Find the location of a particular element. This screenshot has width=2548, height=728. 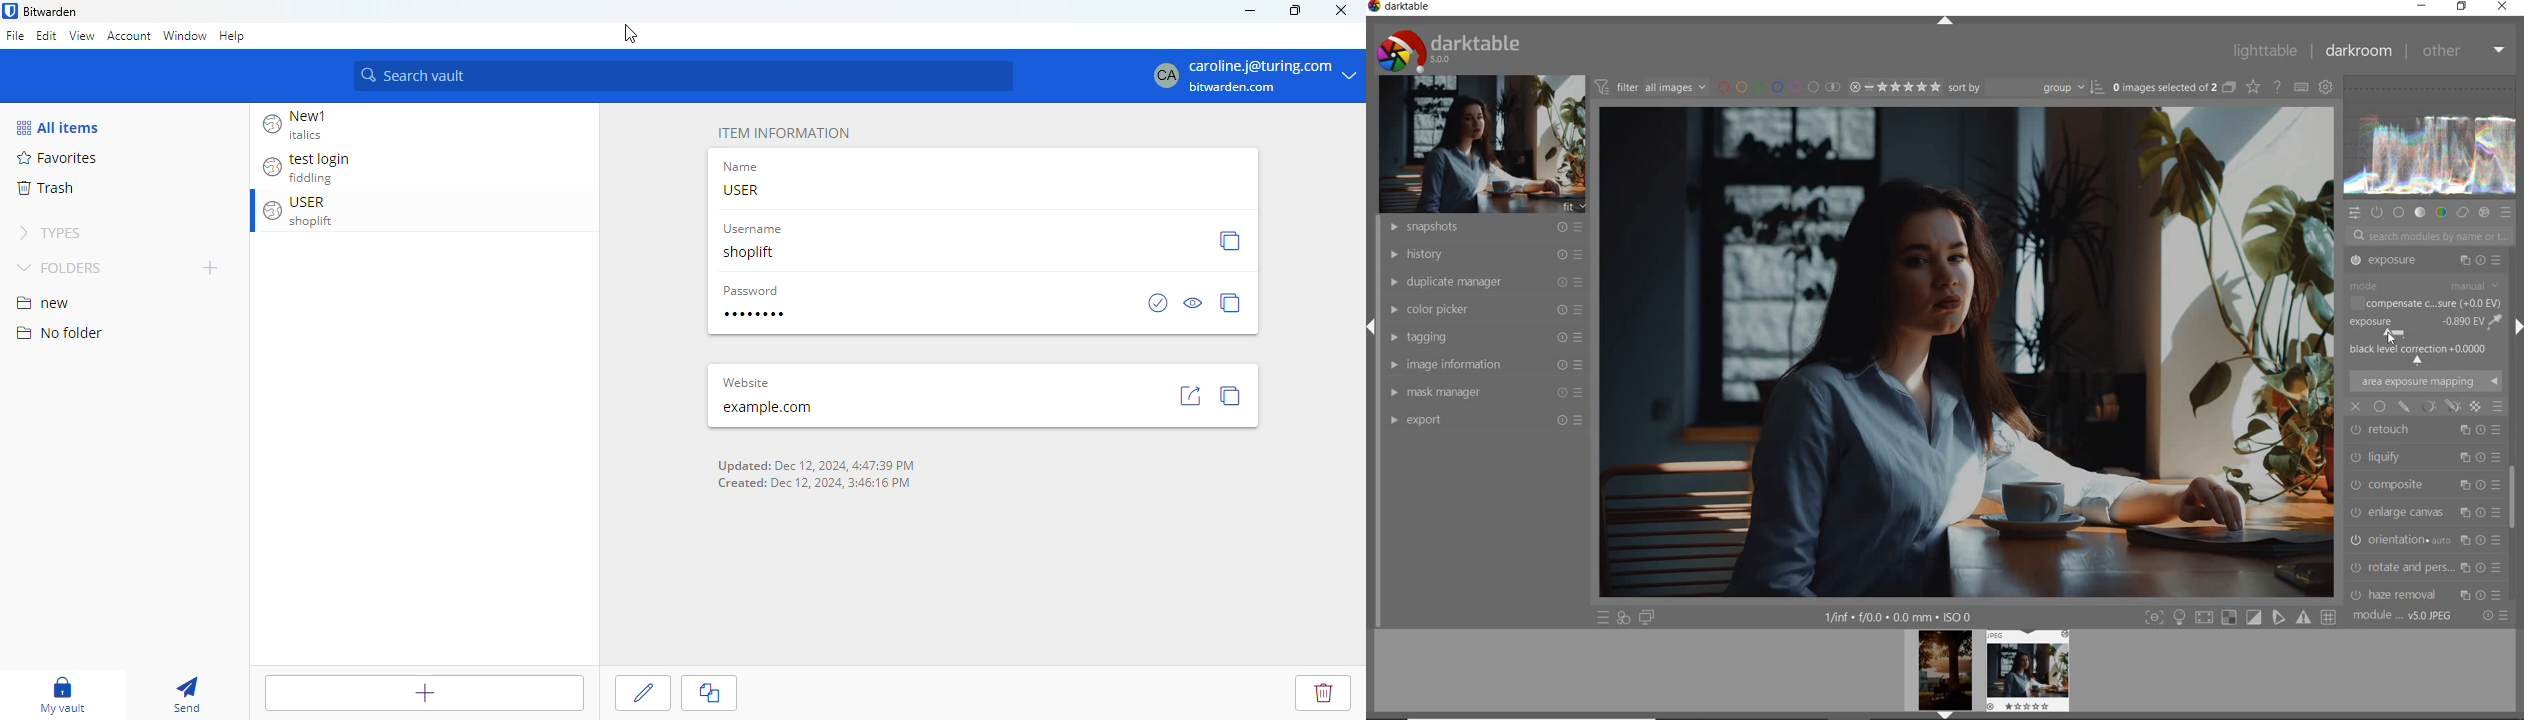

new is located at coordinates (43, 303).